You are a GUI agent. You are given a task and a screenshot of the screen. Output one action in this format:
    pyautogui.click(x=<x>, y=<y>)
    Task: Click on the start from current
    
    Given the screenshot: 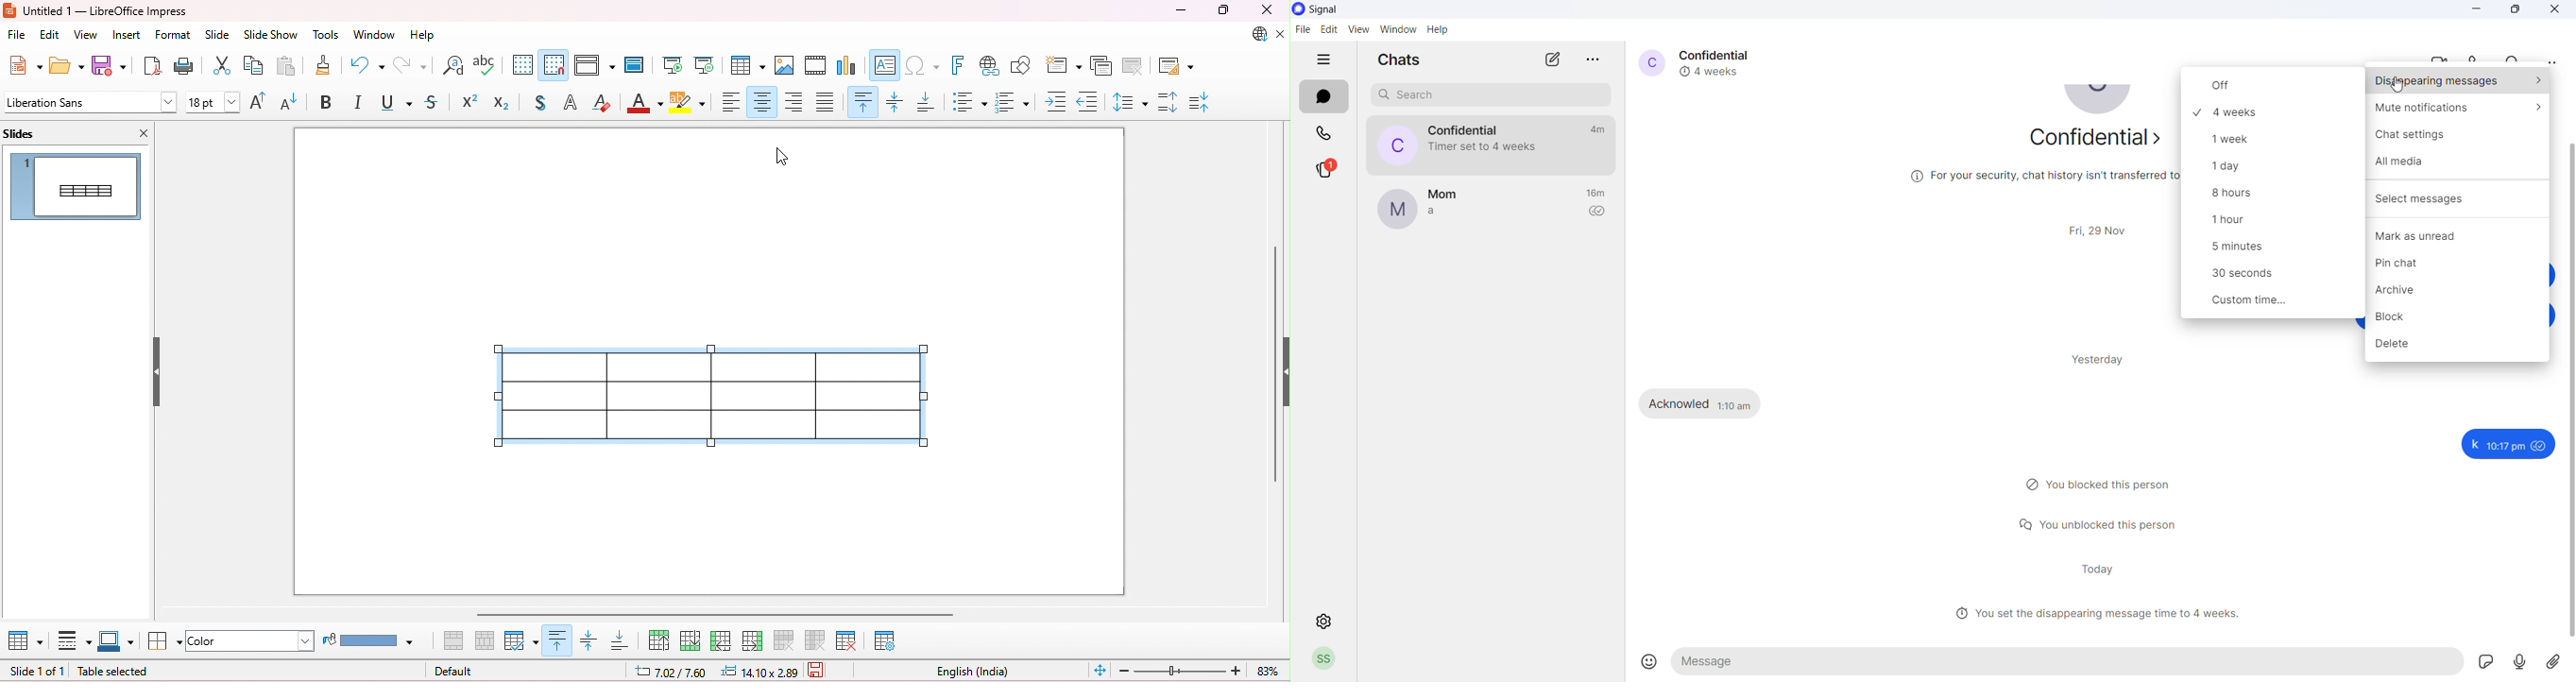 What is the action you would take?
    pyautogui.click(x=706, y=64)
    